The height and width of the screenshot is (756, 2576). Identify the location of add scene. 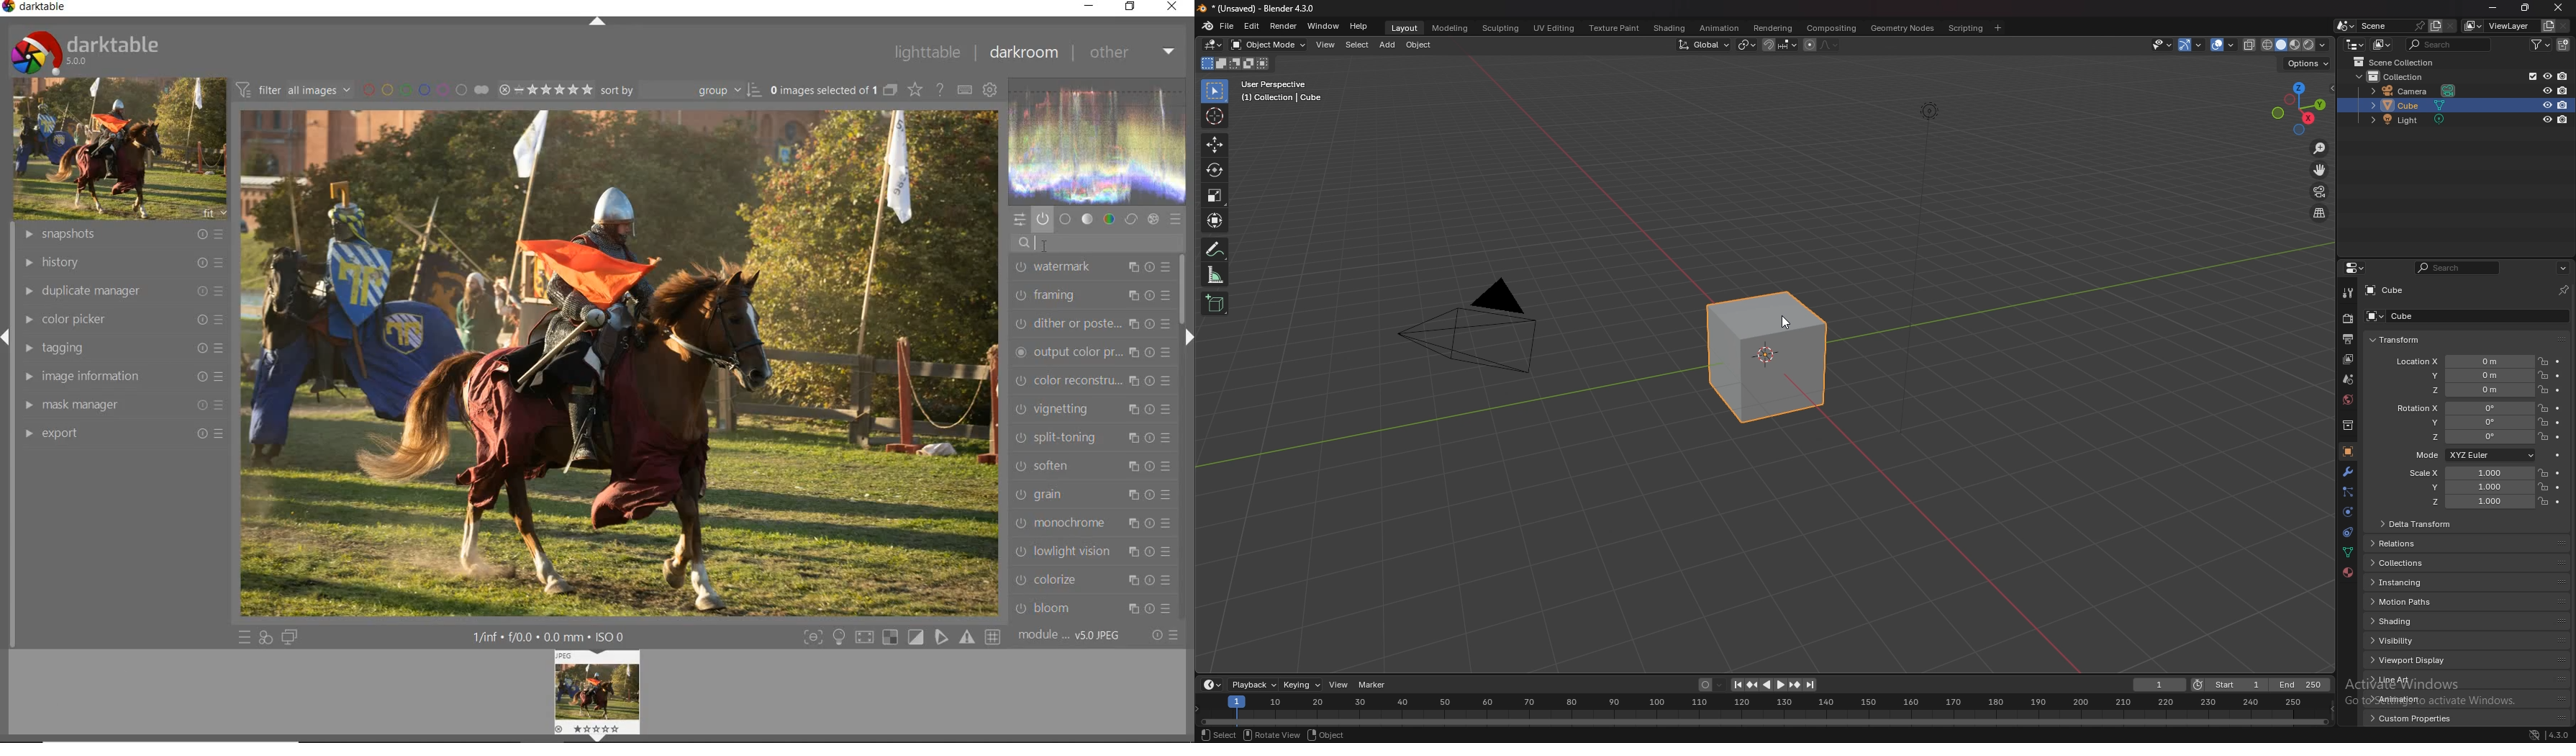
(2435, 26).